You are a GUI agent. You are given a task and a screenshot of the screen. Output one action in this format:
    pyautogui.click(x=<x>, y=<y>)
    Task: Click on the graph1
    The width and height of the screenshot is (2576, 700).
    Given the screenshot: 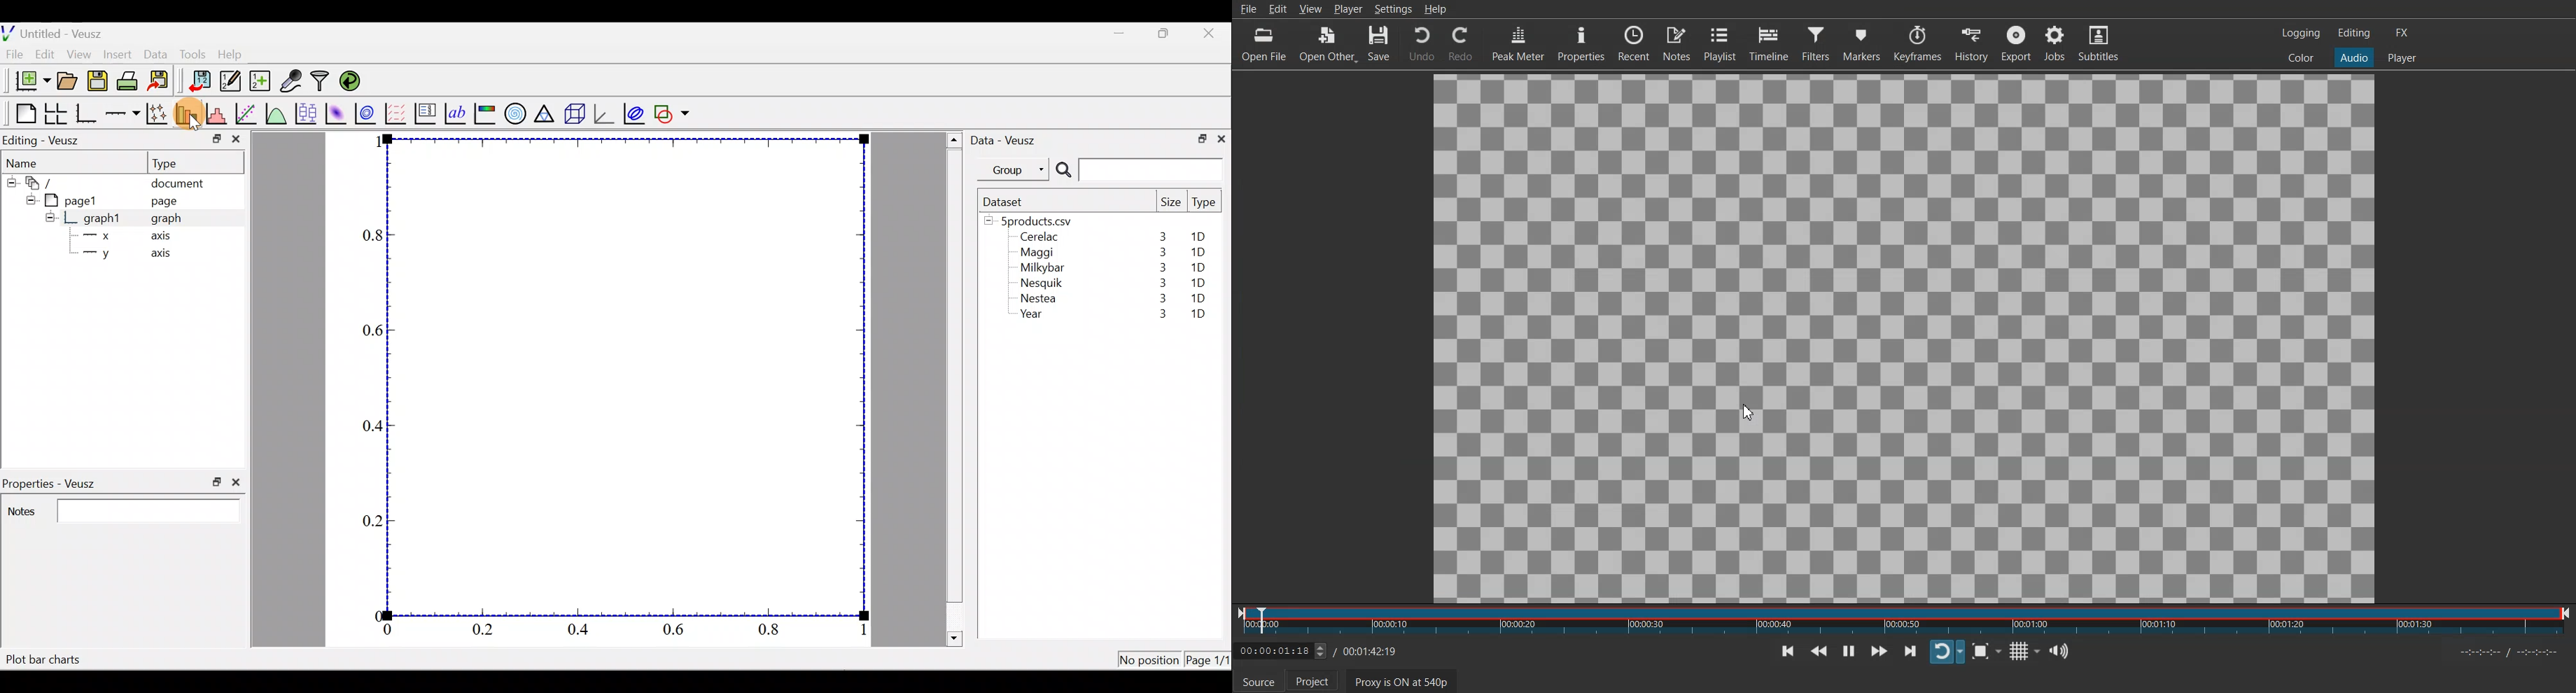 What is the action you would take?
    pyautogui.click(x=103, y=219)
    